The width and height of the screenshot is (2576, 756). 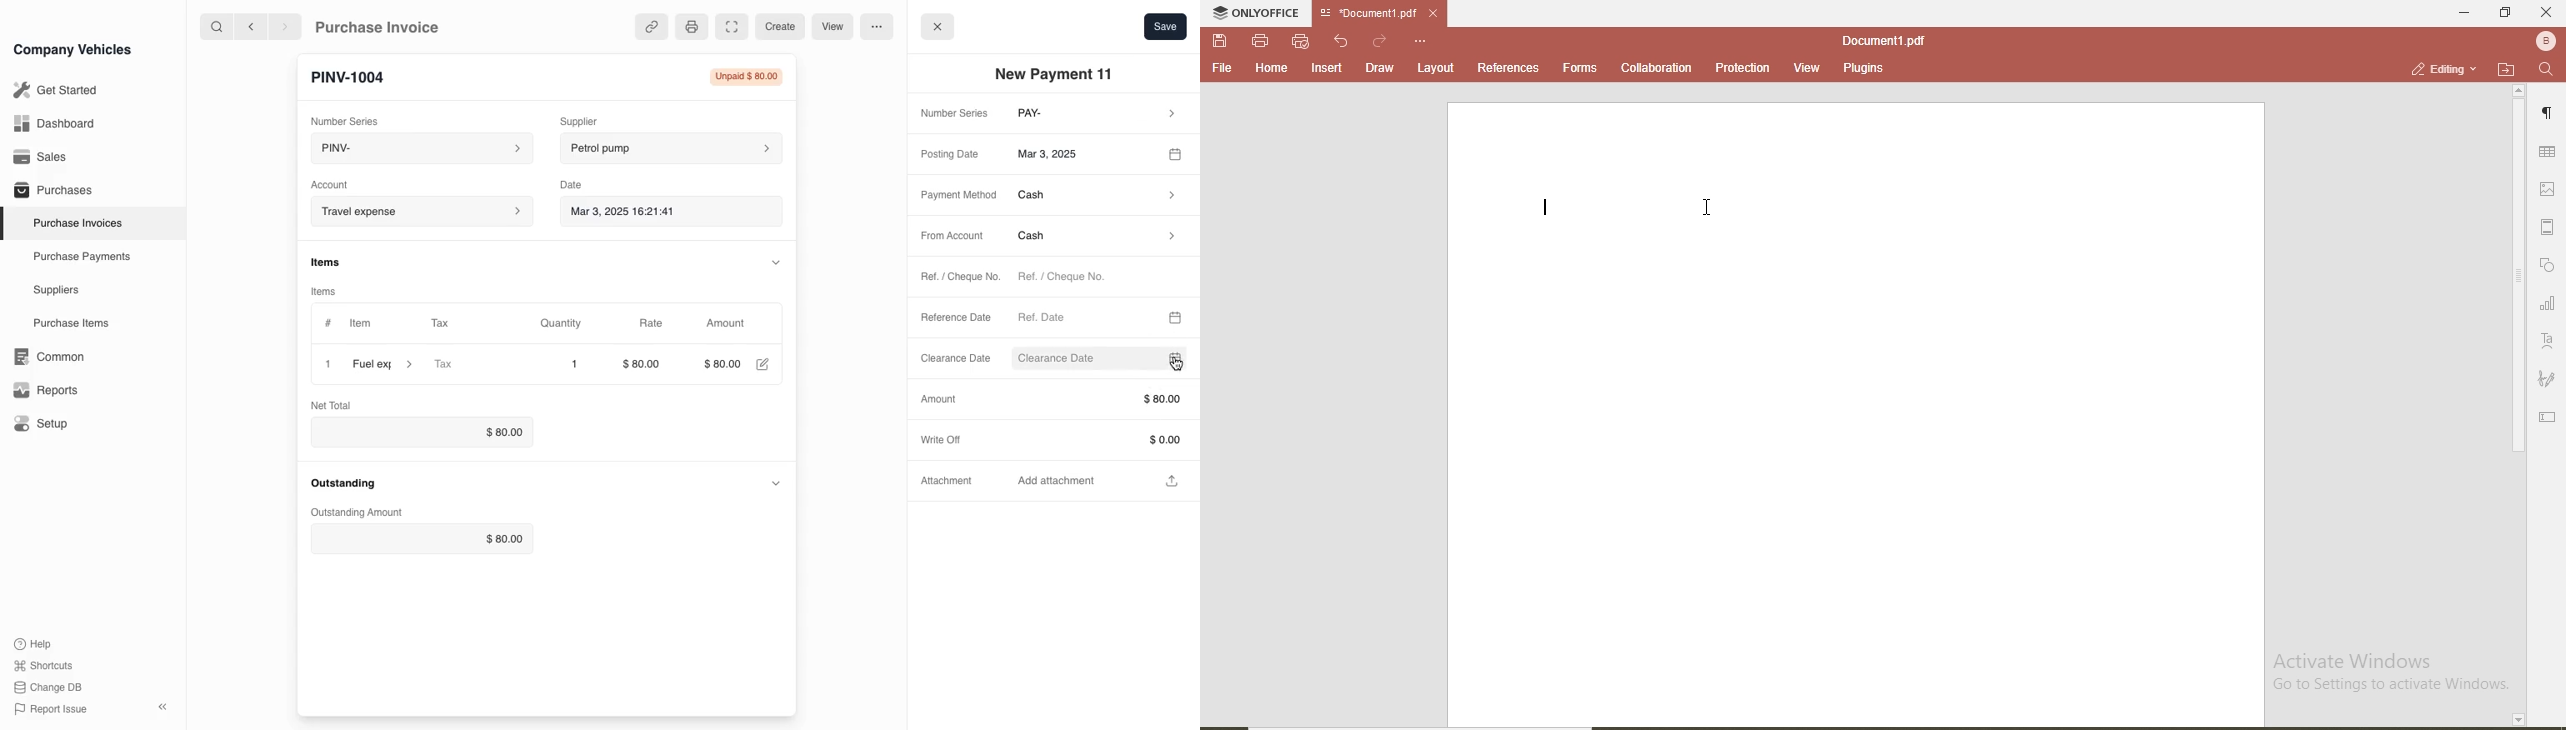 I want to click on calender, so click(x=1173, y=358).